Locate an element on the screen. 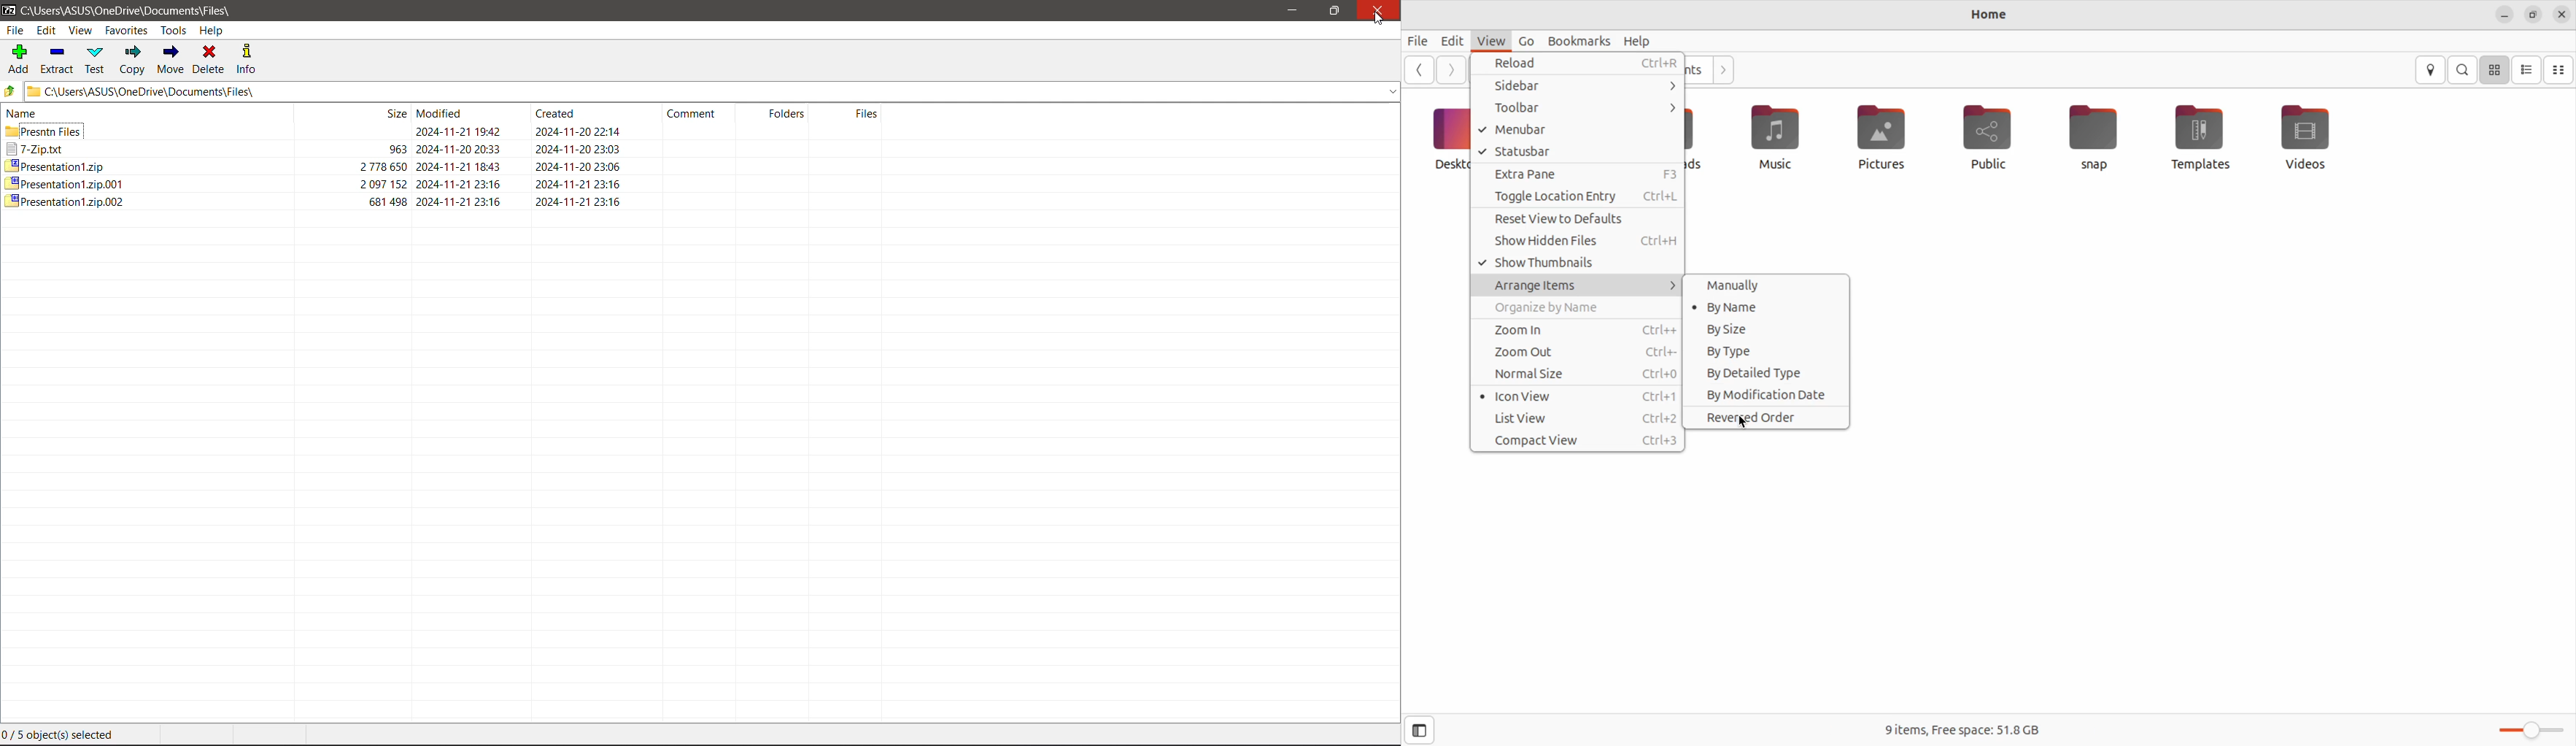  organize by name is located at coordinates (1572, 309).